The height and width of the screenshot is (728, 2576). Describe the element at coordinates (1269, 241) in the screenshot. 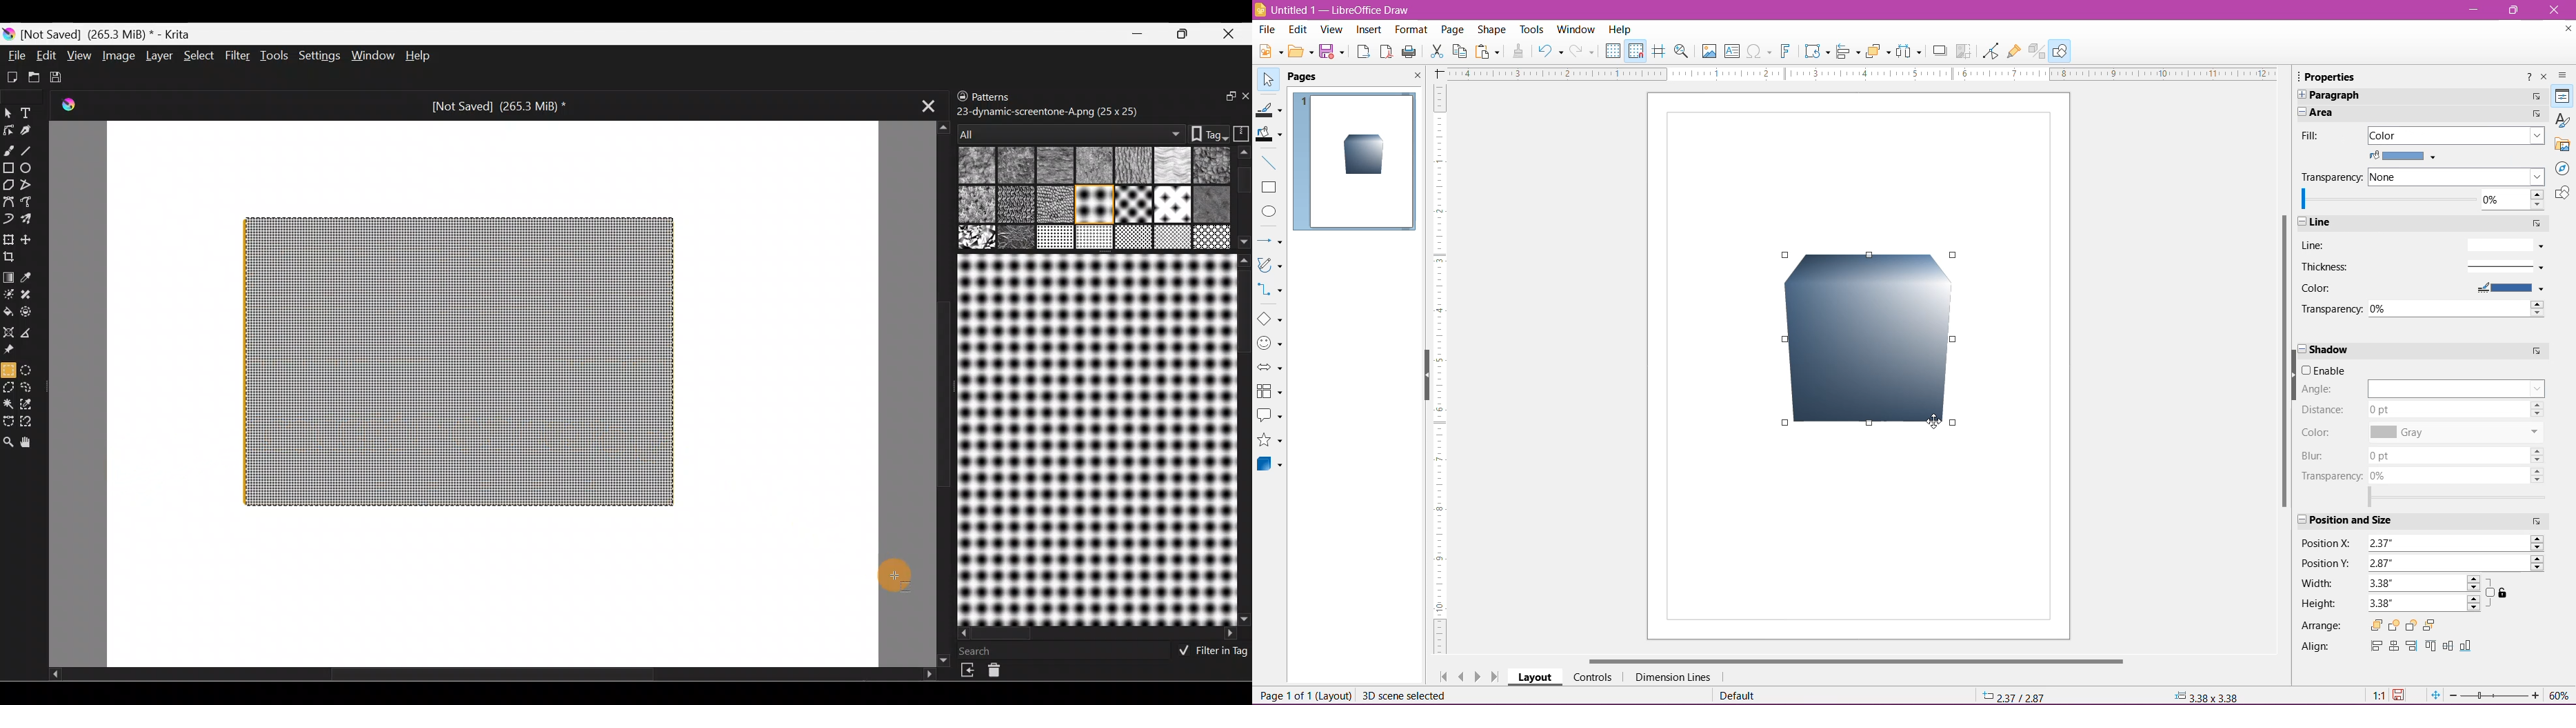

I see `Lines and Arrows` at that location.